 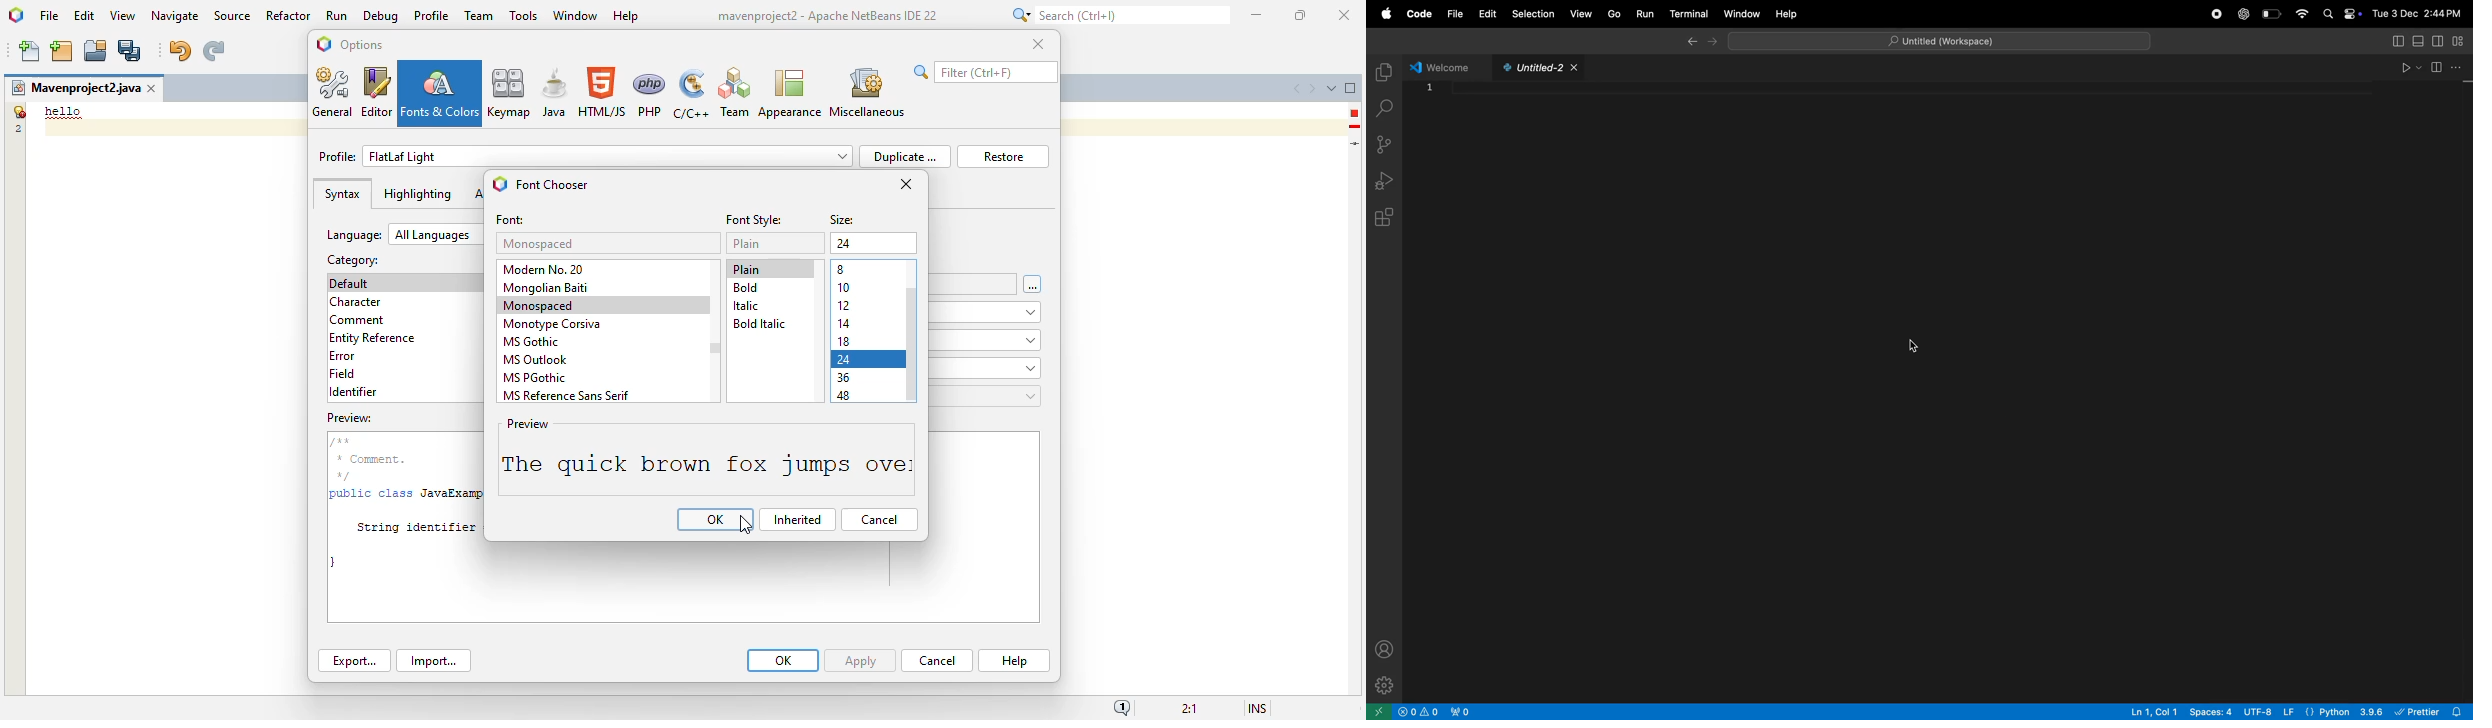 I want to click on battery, so click(x=2273, y=14).